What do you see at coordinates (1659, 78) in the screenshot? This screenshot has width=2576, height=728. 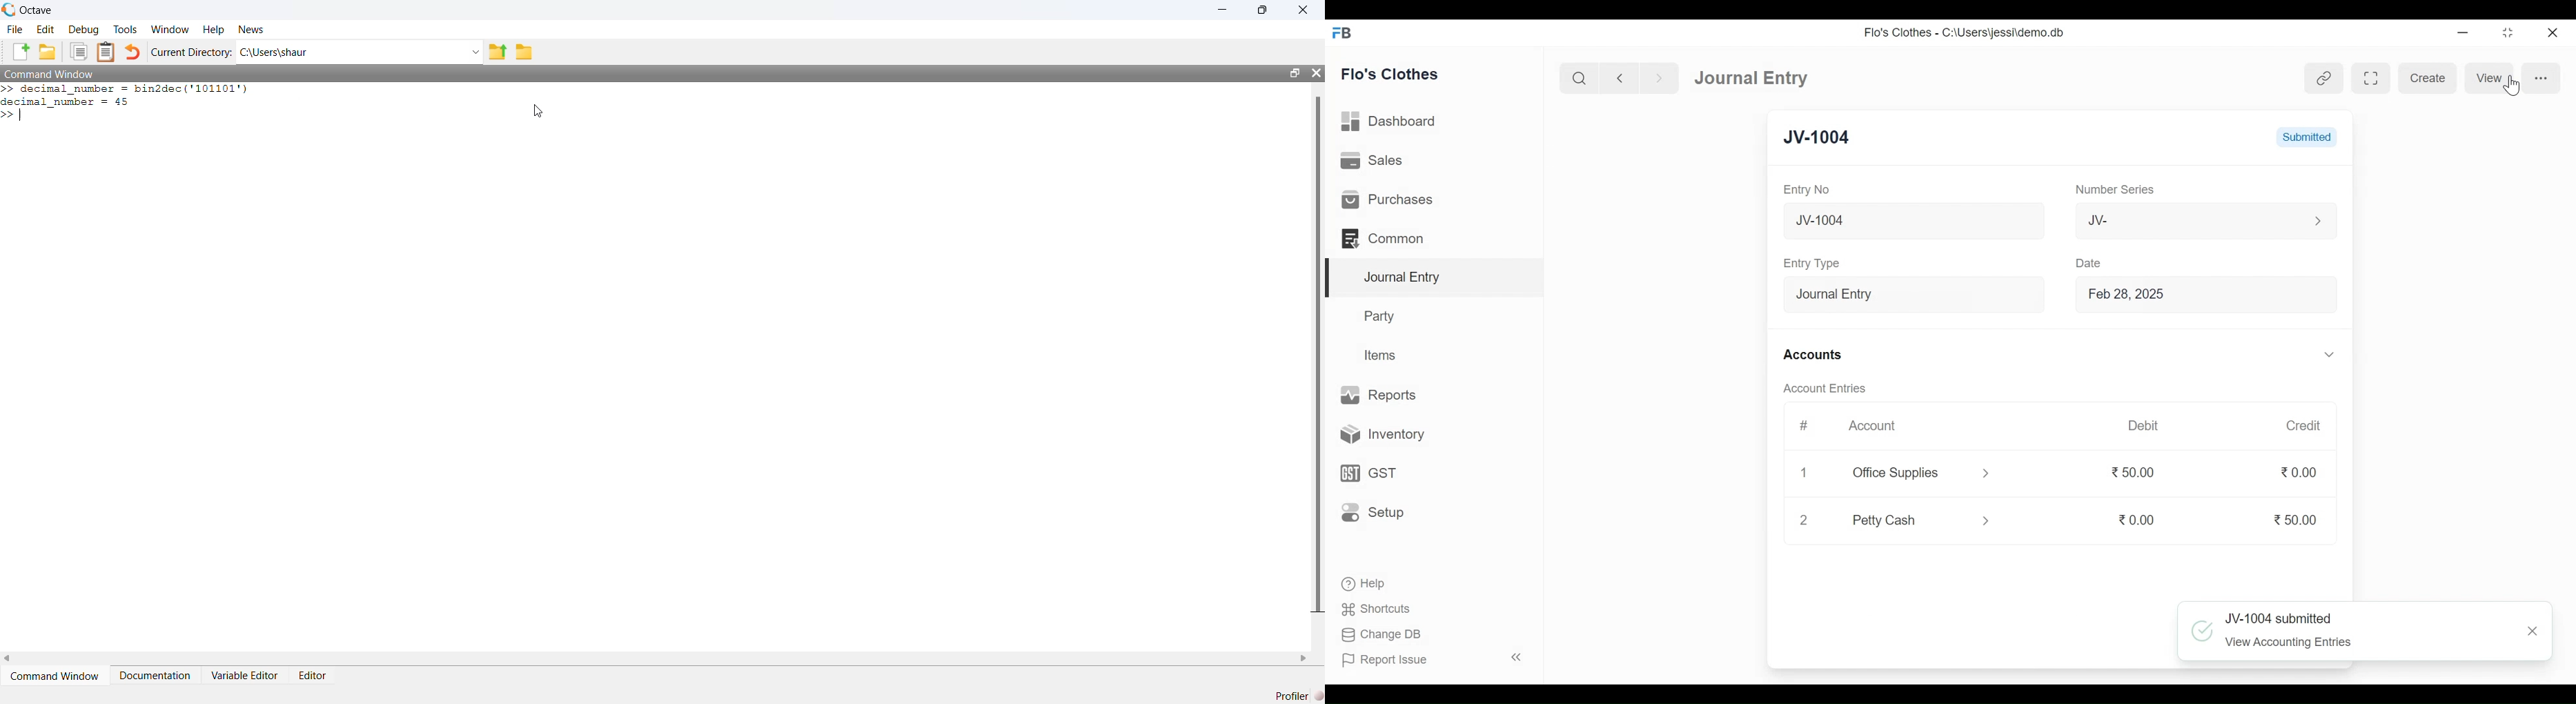 I see `Navigate Forward` at bounding box center [1659, 78].